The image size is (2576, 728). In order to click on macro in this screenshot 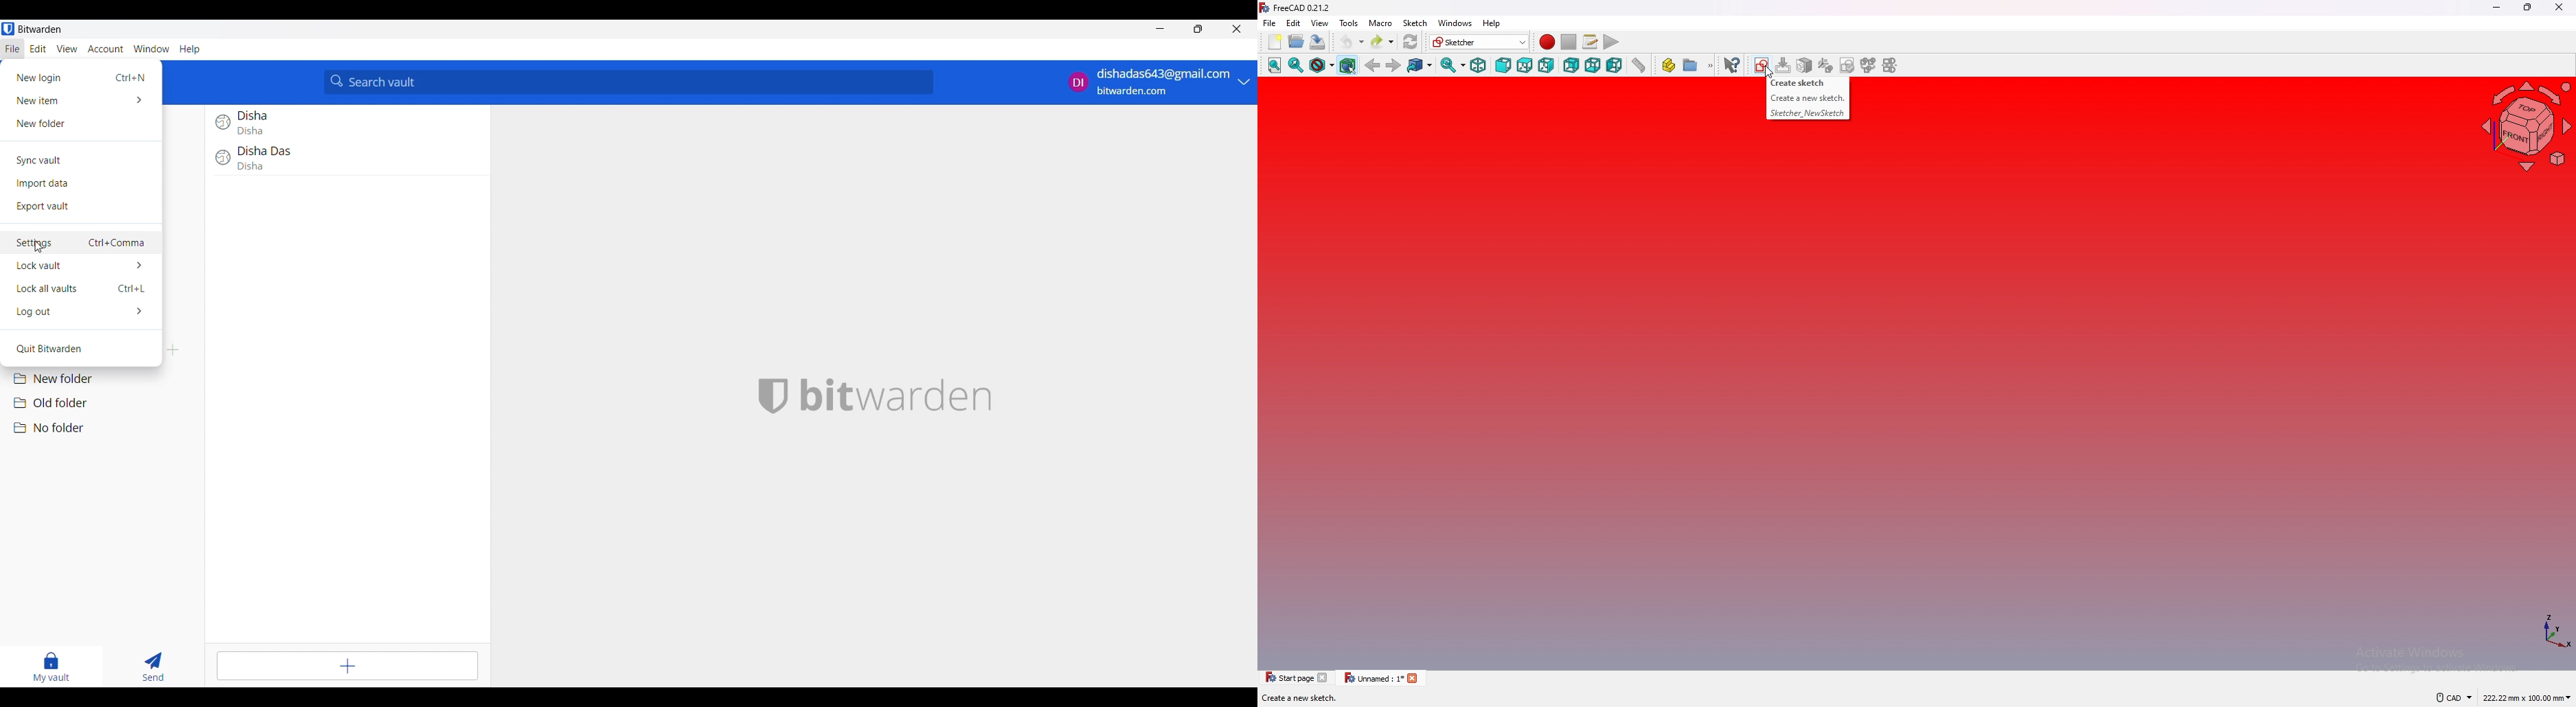, I will do `click(1381, 23)`.